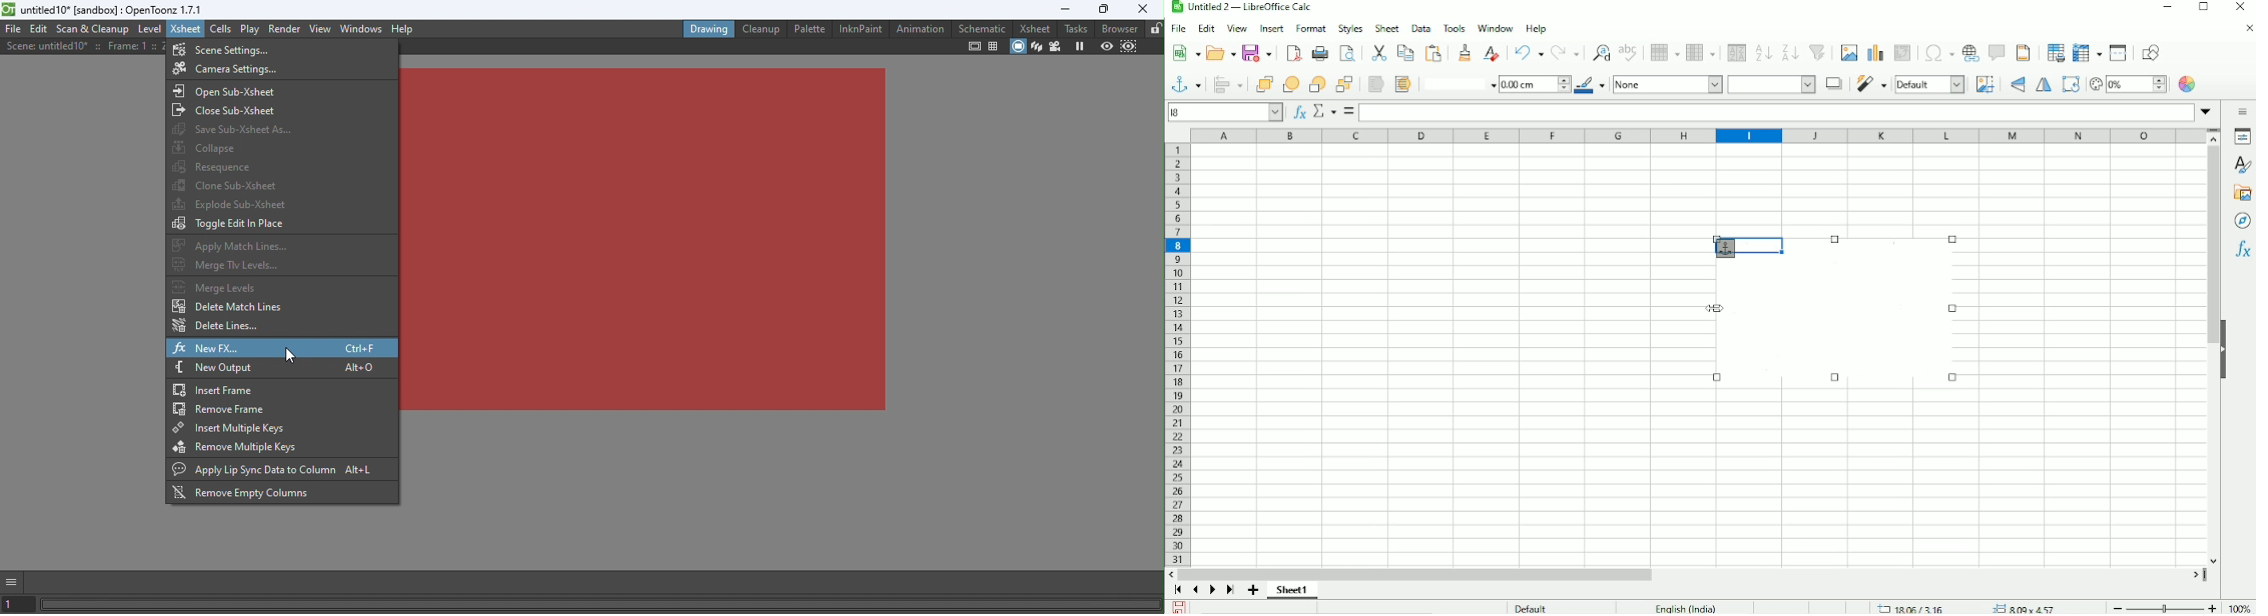 This screenshot has height=616, width=2268. Describe the element at coordinates (1226, 111) in the screenshot. I see `Current cell` at that location.